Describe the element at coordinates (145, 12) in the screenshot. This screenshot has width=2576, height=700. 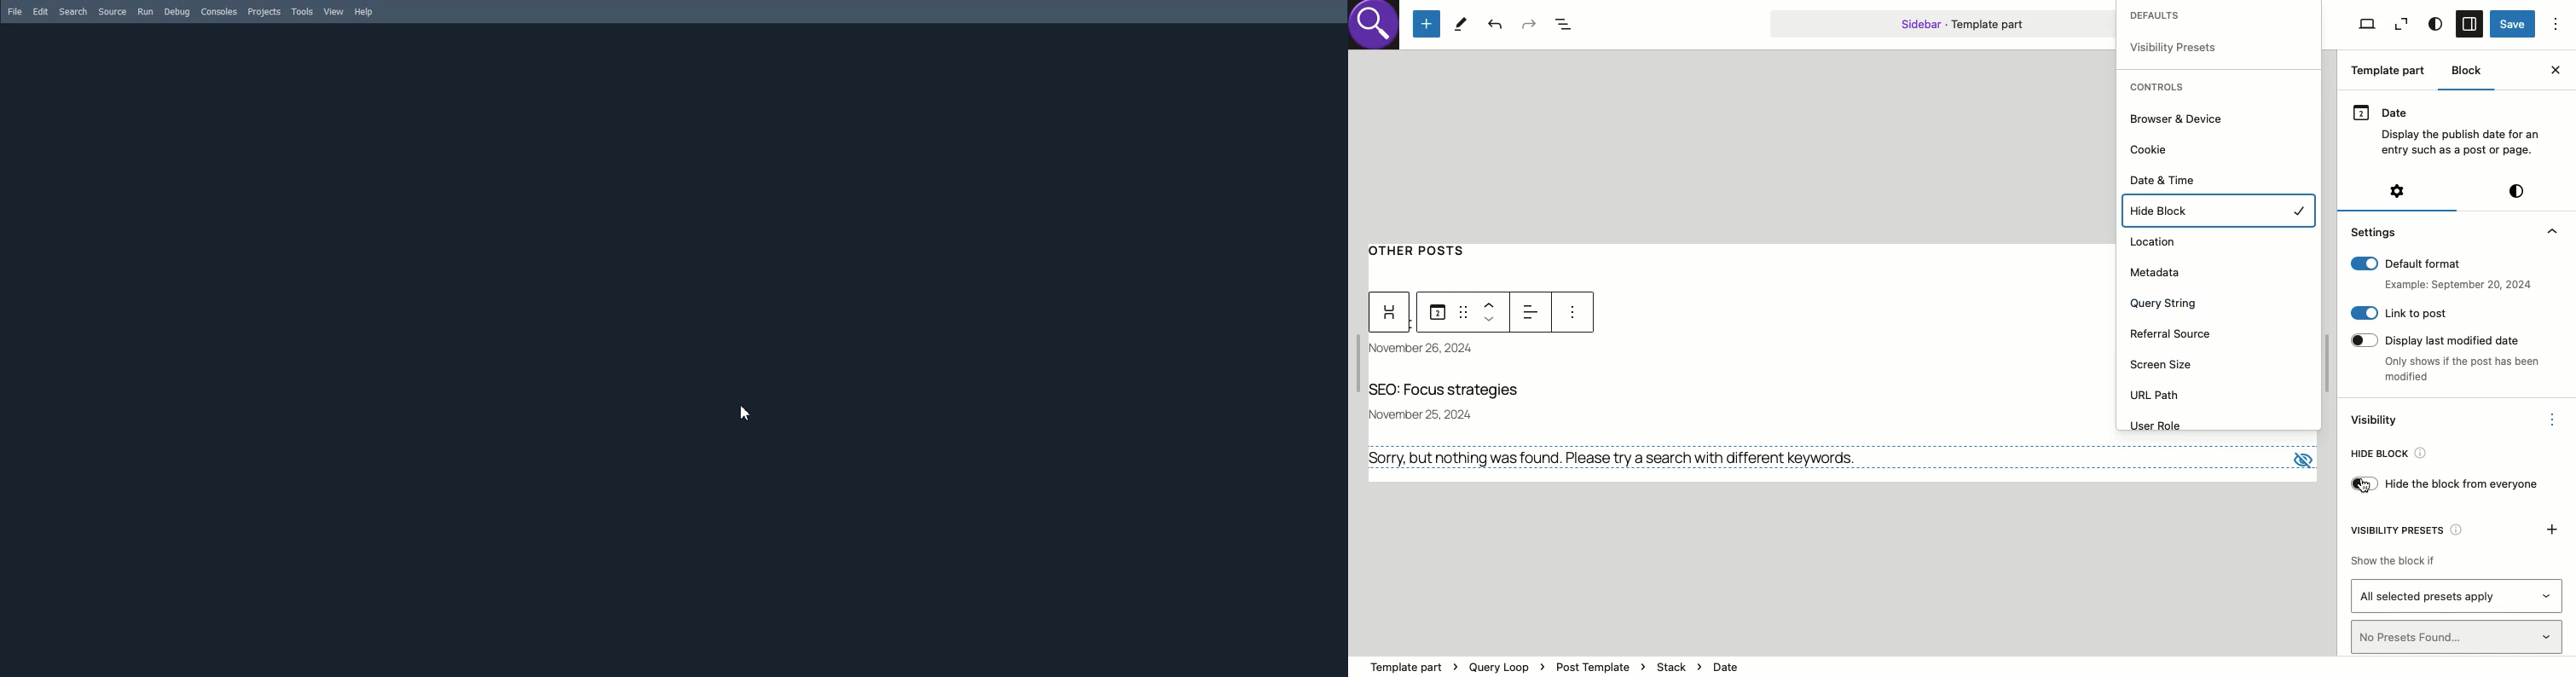
I see `Run` at that location.